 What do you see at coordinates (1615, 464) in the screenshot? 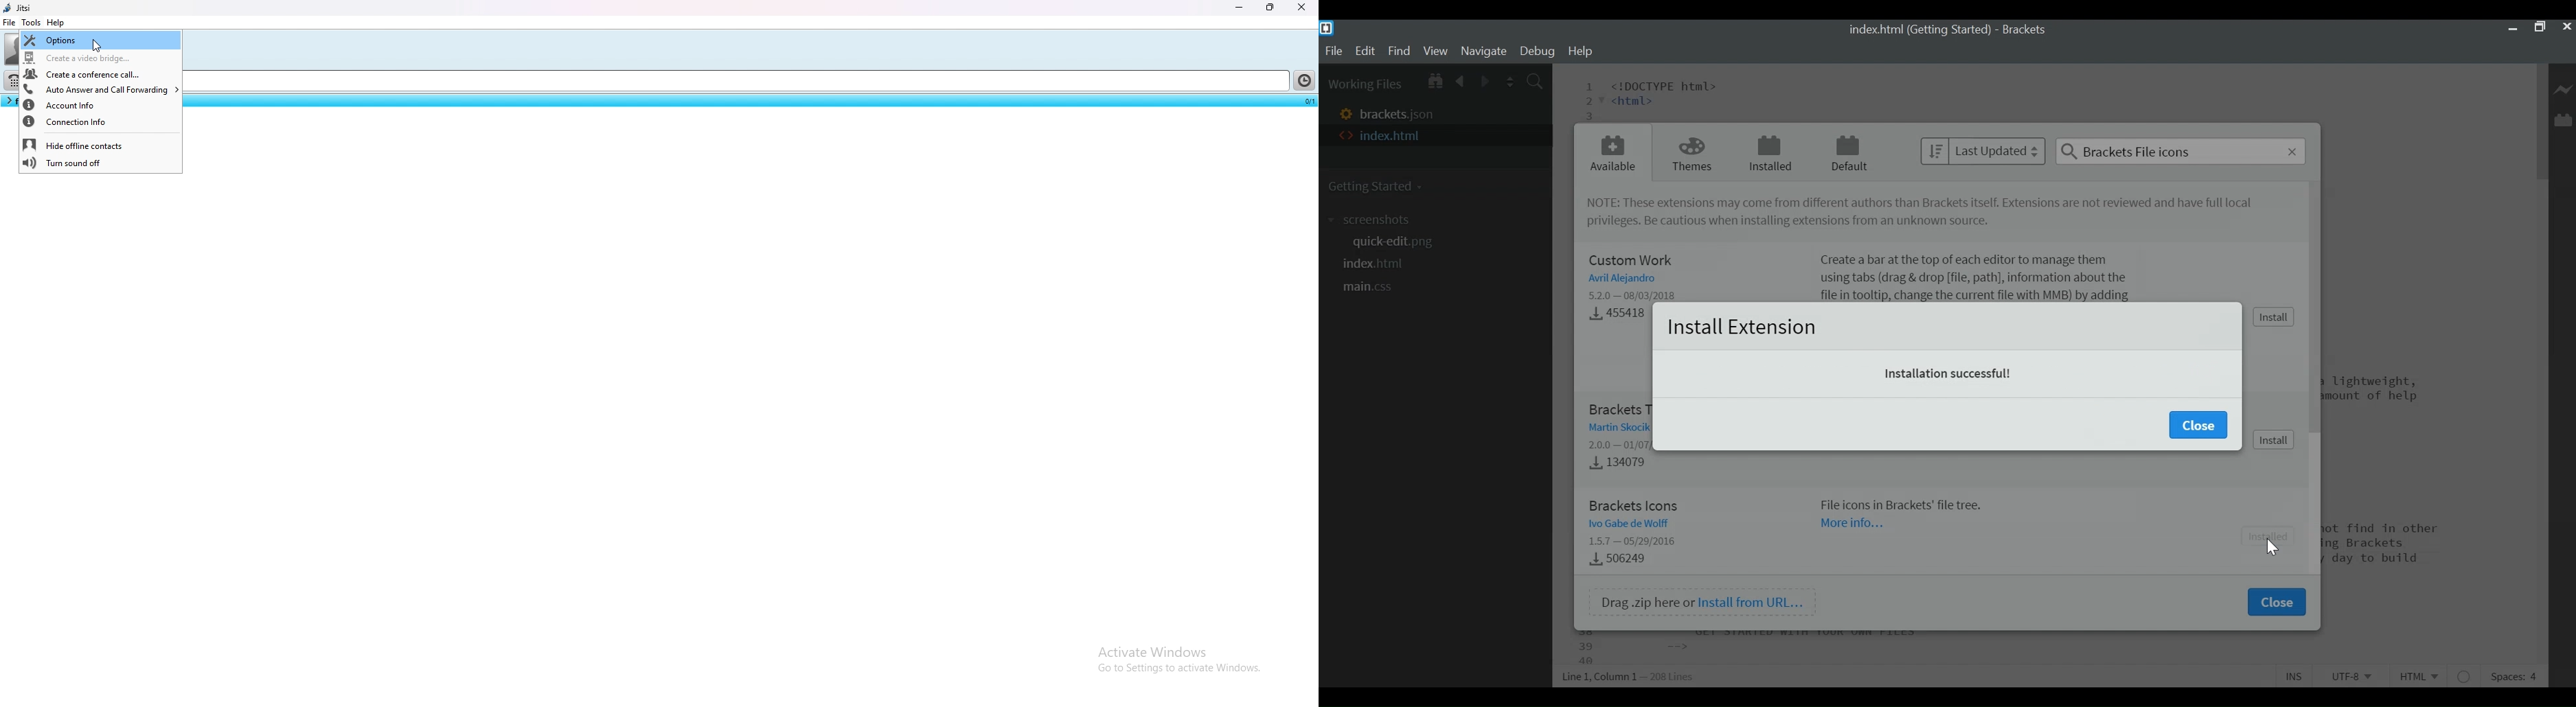
I see `Downloads` at bounding box center [1615, 464].